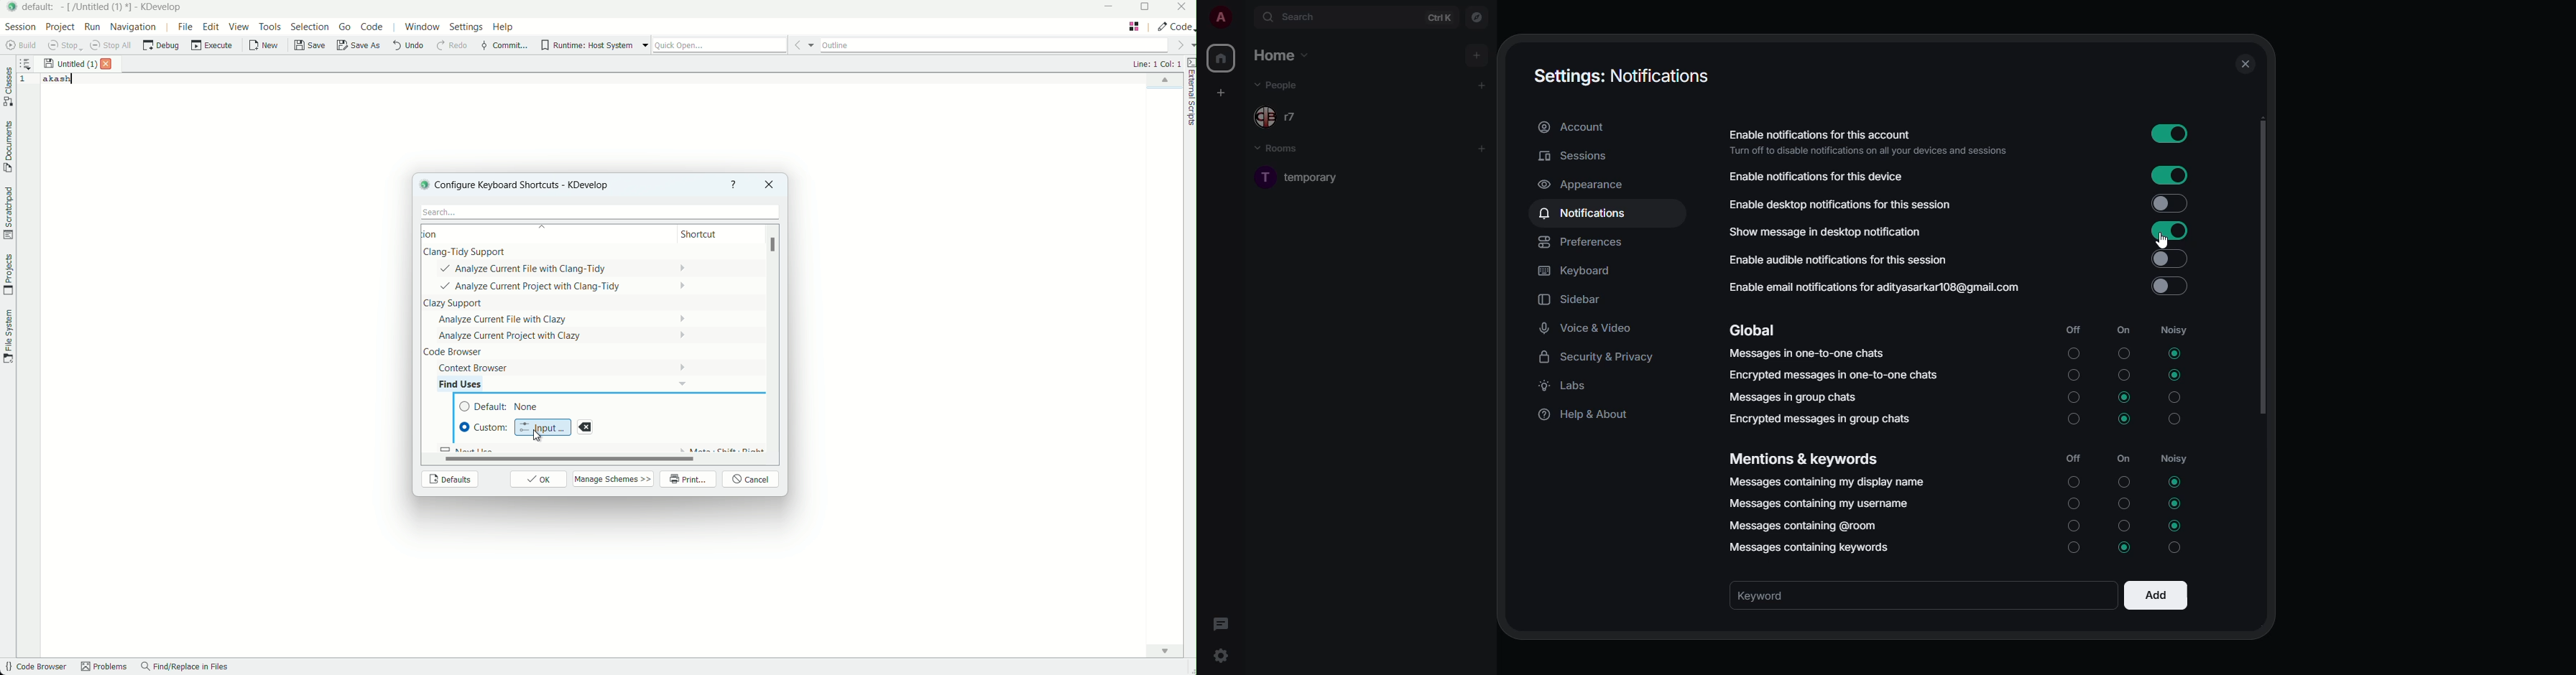  I want to click on enabled, so click(2169, 136).